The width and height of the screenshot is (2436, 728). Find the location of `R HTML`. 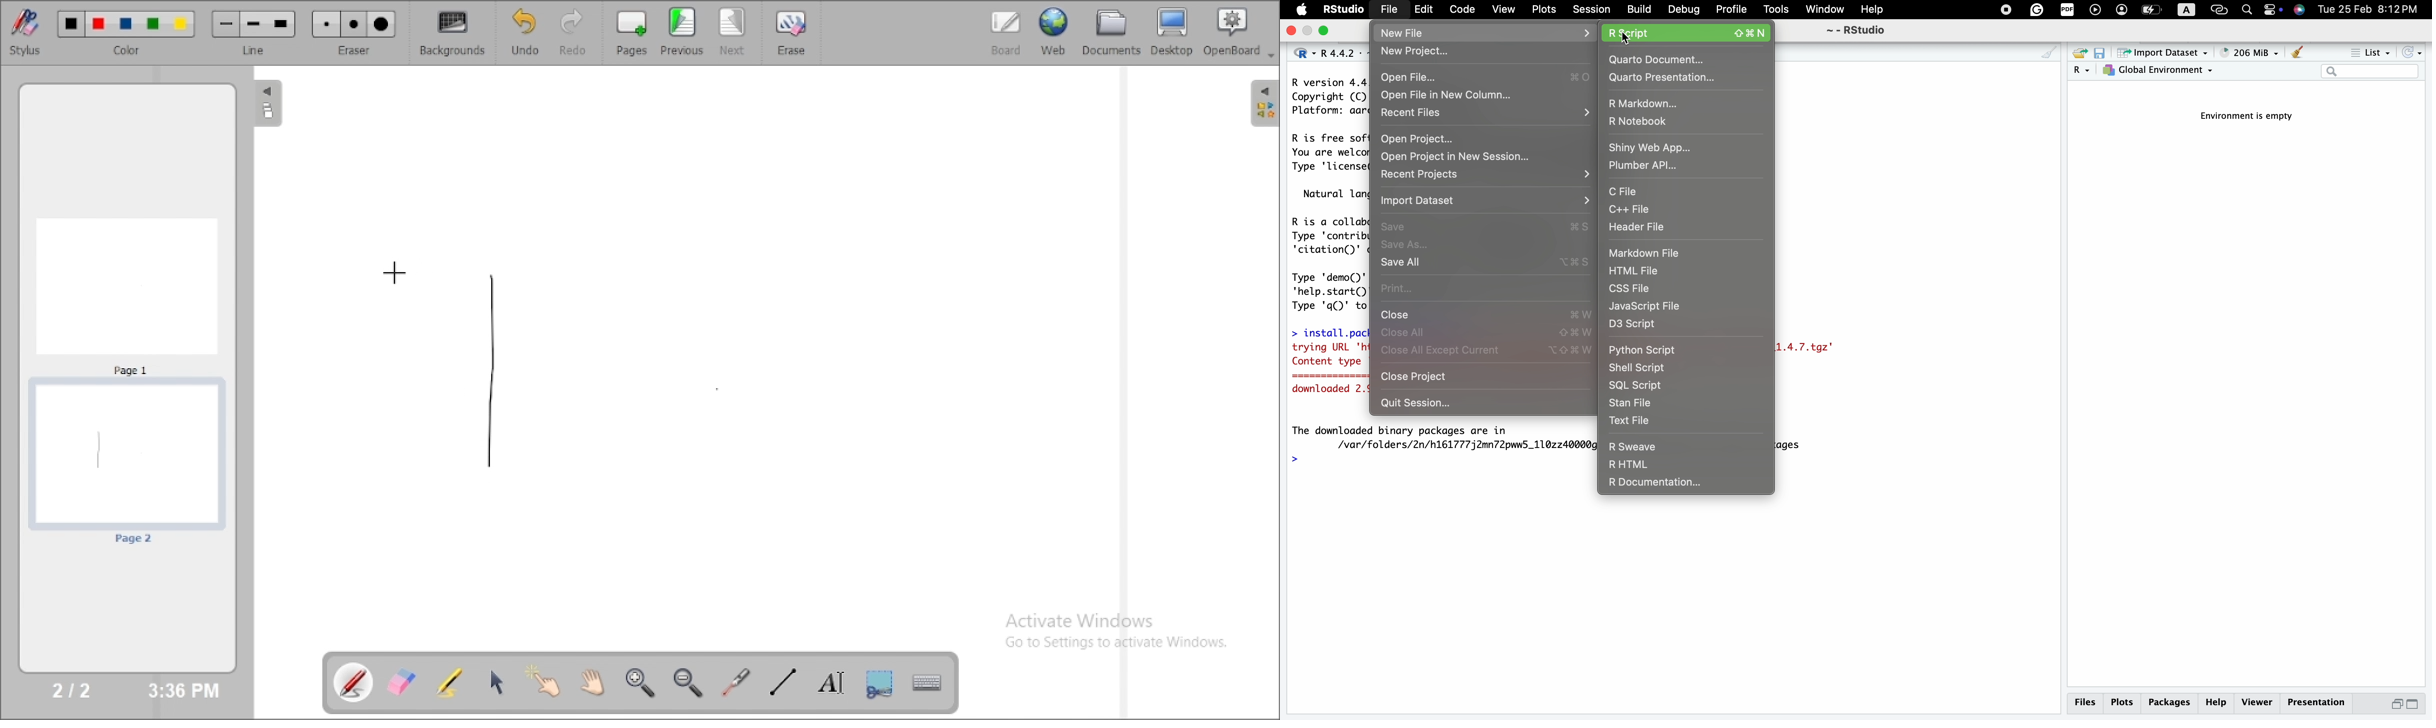

R HTML is located at coordinates (1659, 464).